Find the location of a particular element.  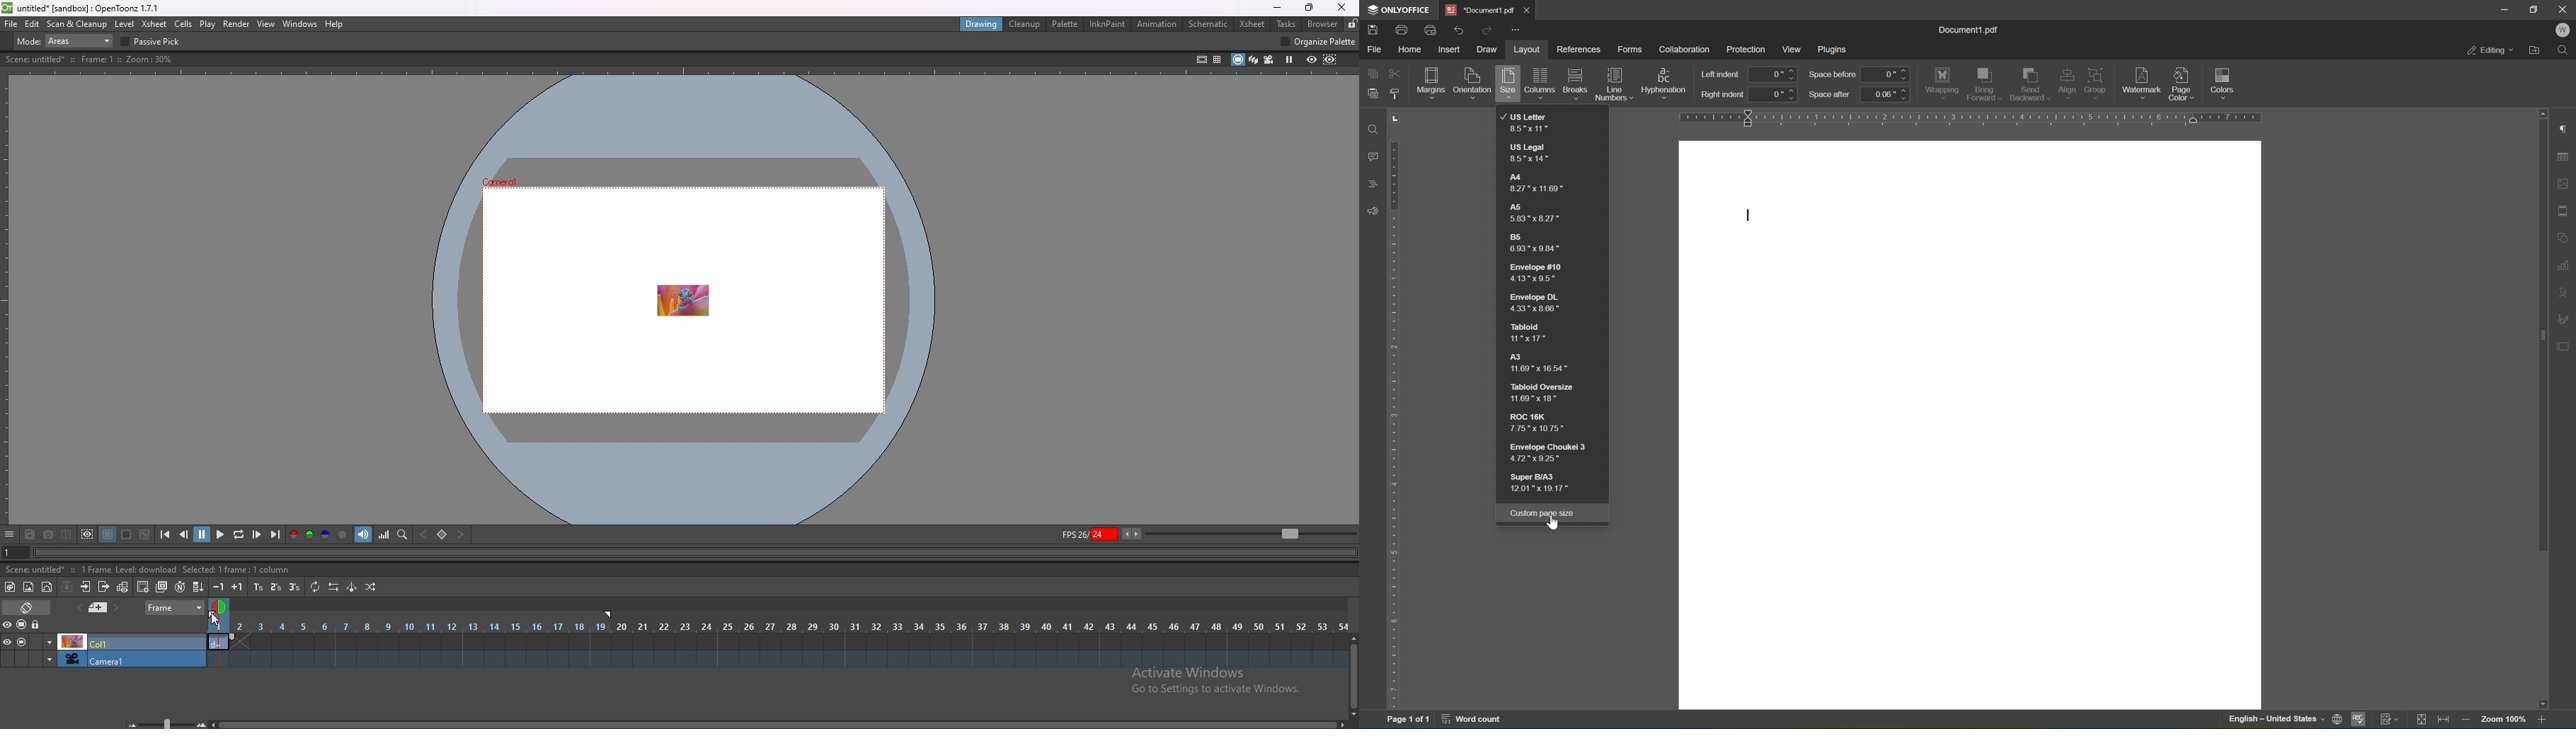

orientation is located at coordinates (1472, 81).